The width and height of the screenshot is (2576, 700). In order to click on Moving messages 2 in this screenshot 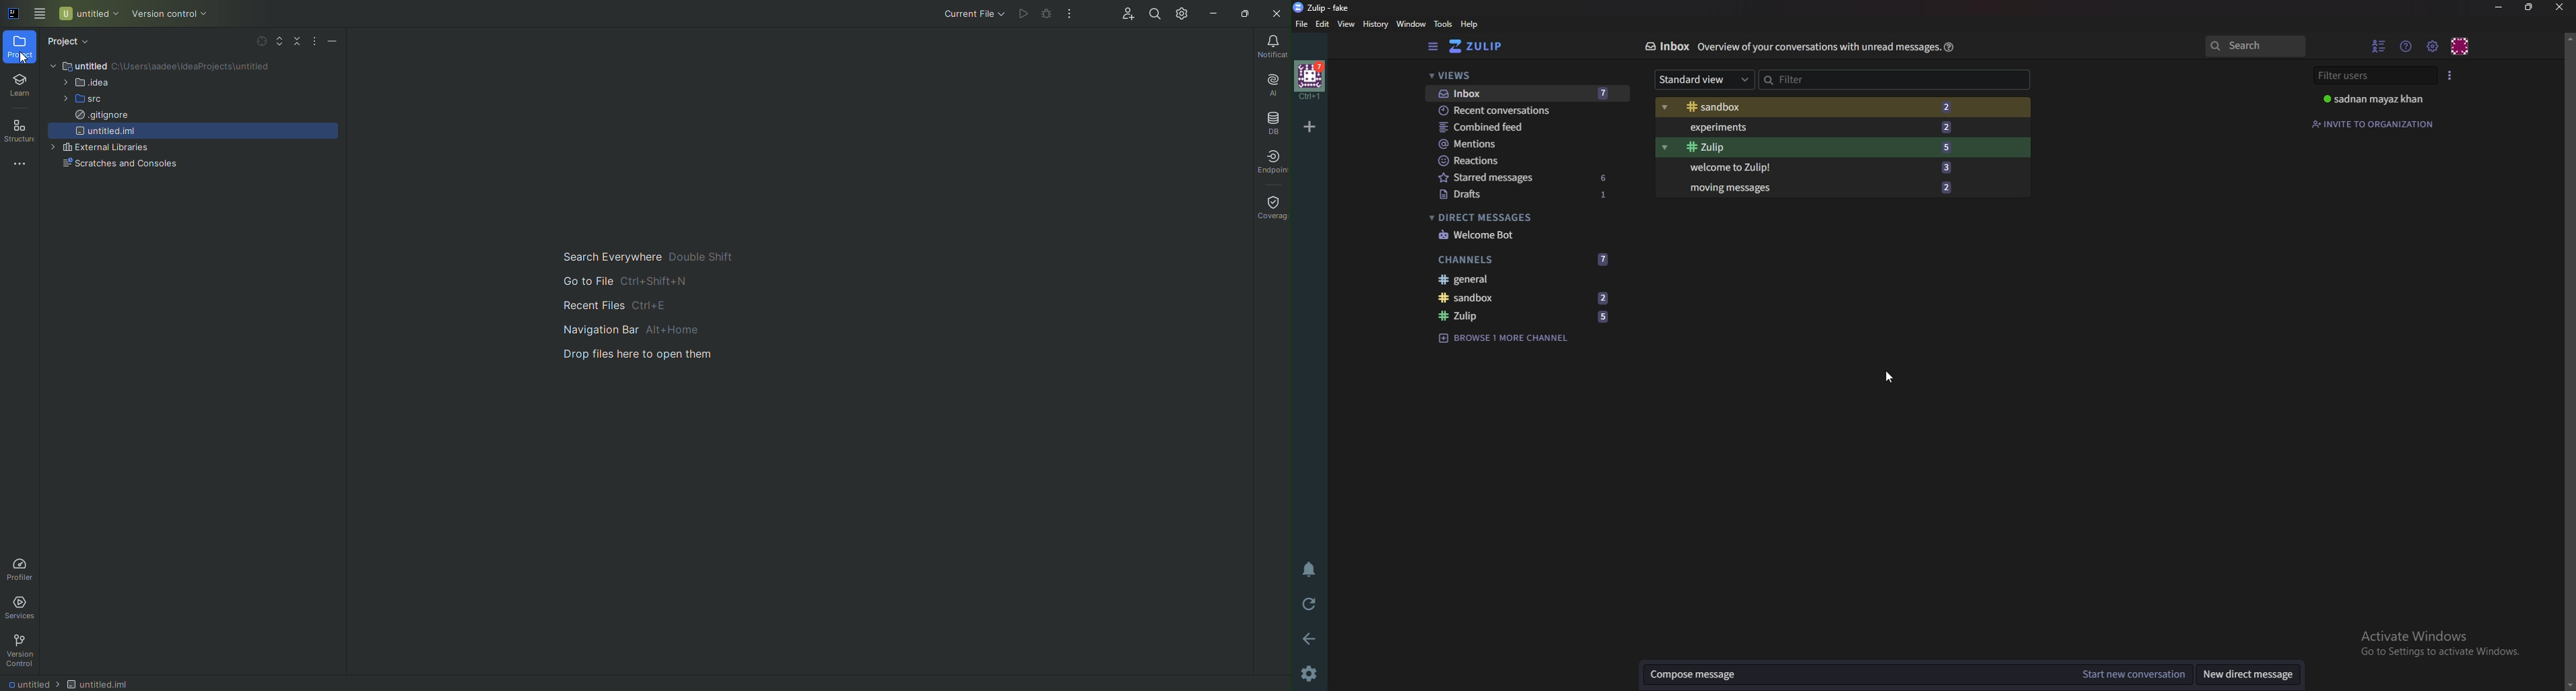, I will do `click(1817, 185)`.